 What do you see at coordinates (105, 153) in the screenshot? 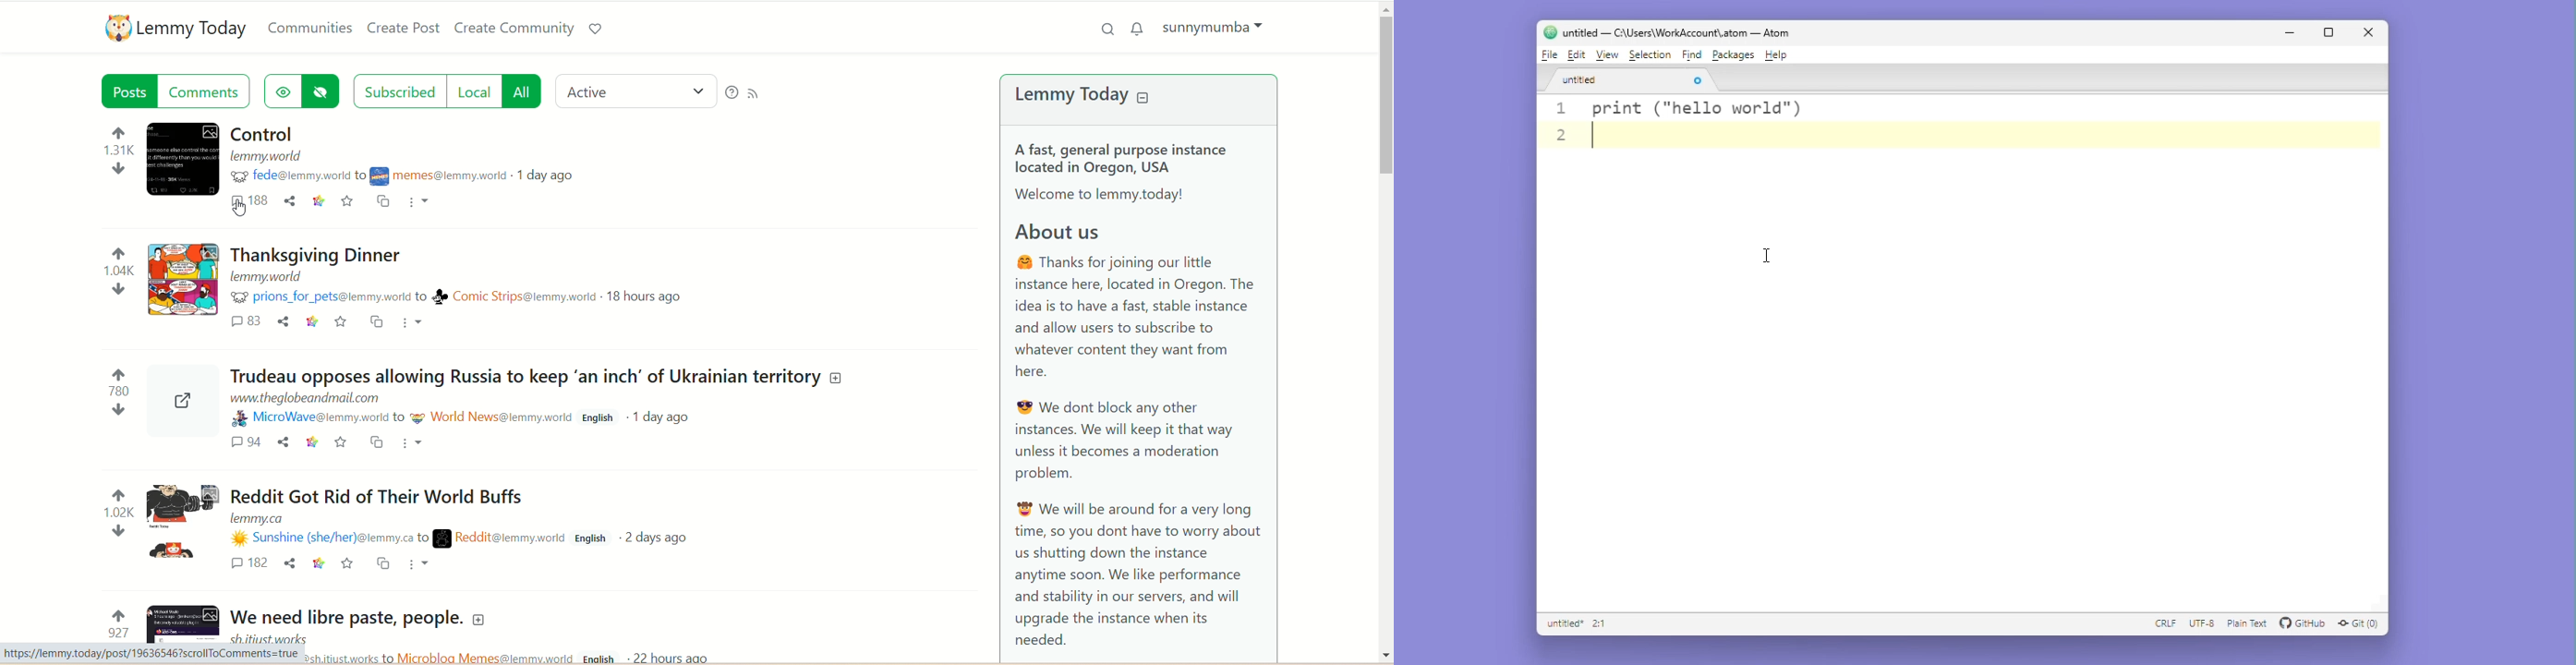
I see `votes up and down` at bounding box center [105, 153].